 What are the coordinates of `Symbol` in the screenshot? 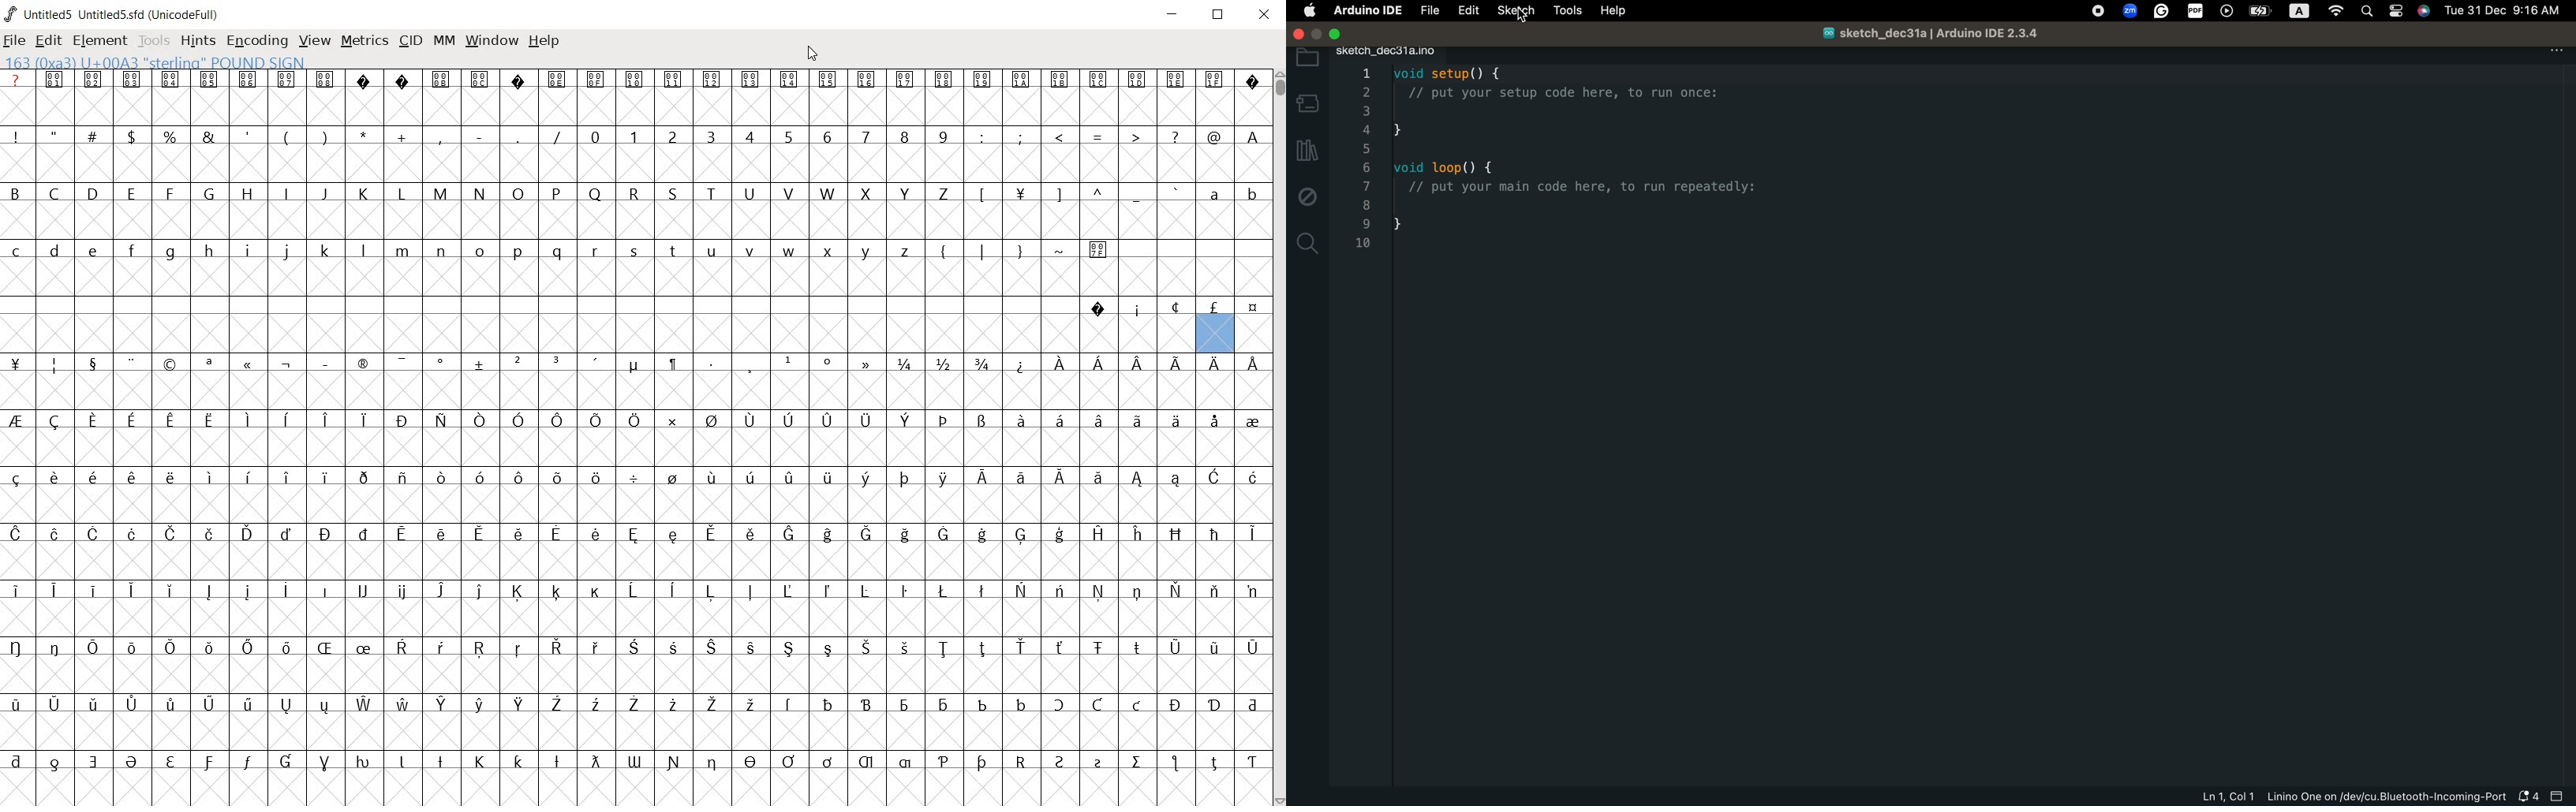 It's located at (516, 79).